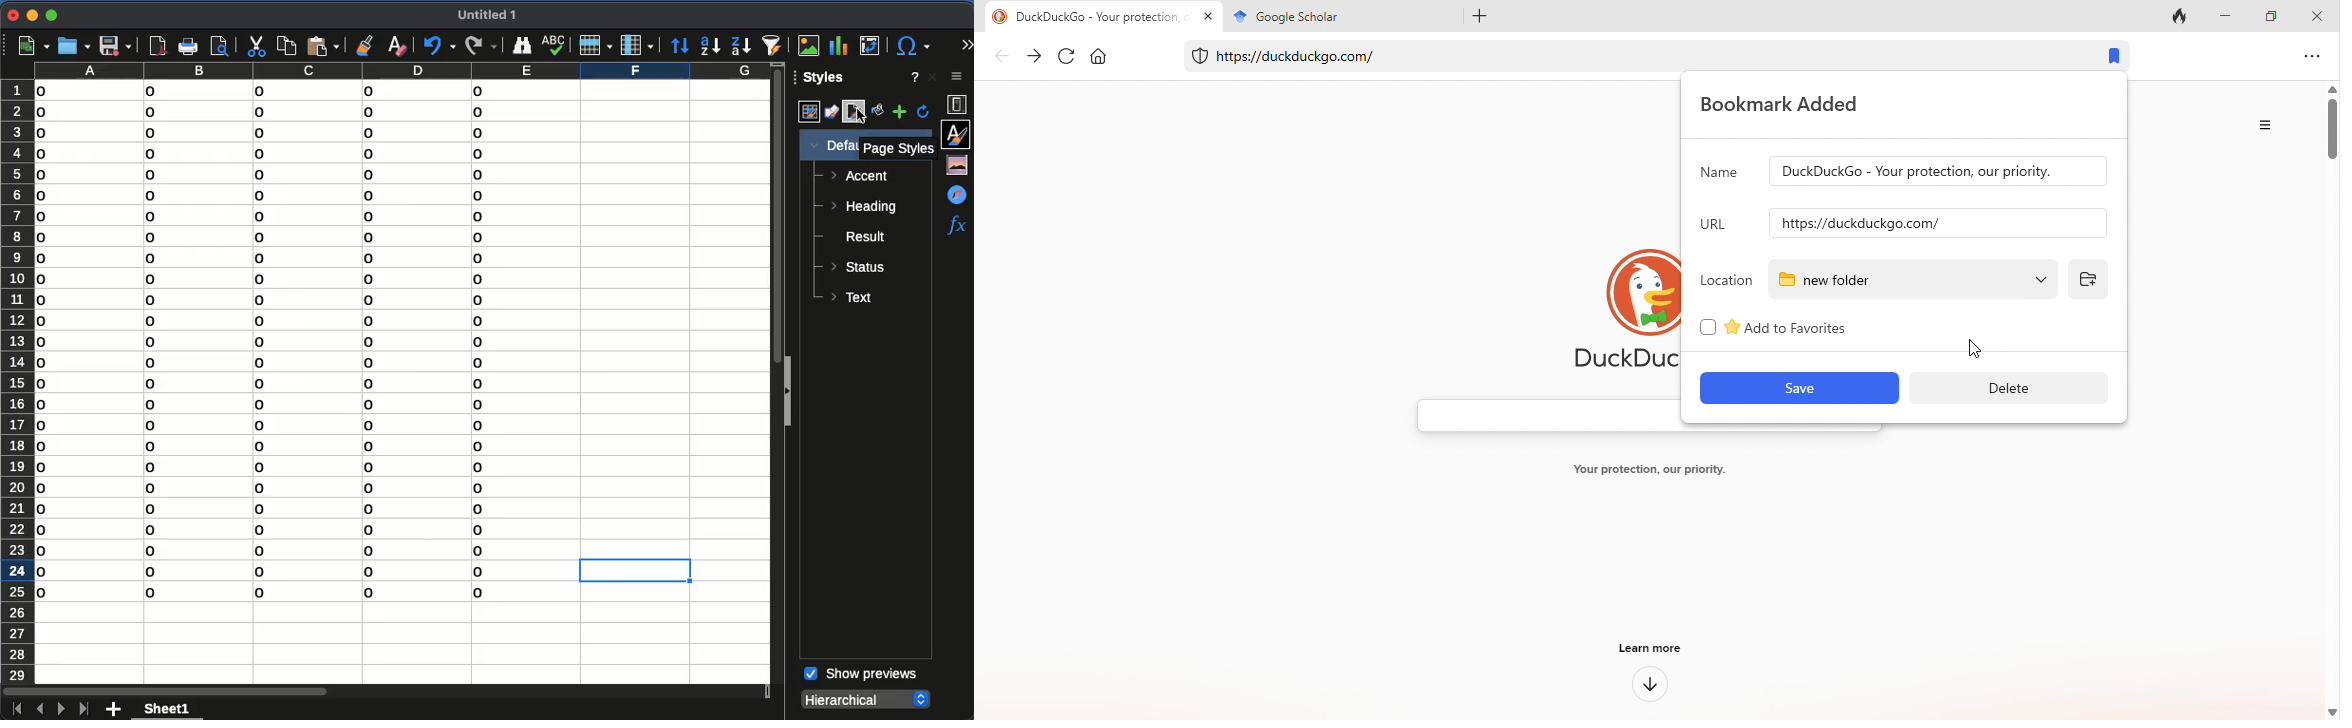  What do you see at coordinates (861, 115) in the screenshot?
I see `cursor` at bounding box center [861, 115].